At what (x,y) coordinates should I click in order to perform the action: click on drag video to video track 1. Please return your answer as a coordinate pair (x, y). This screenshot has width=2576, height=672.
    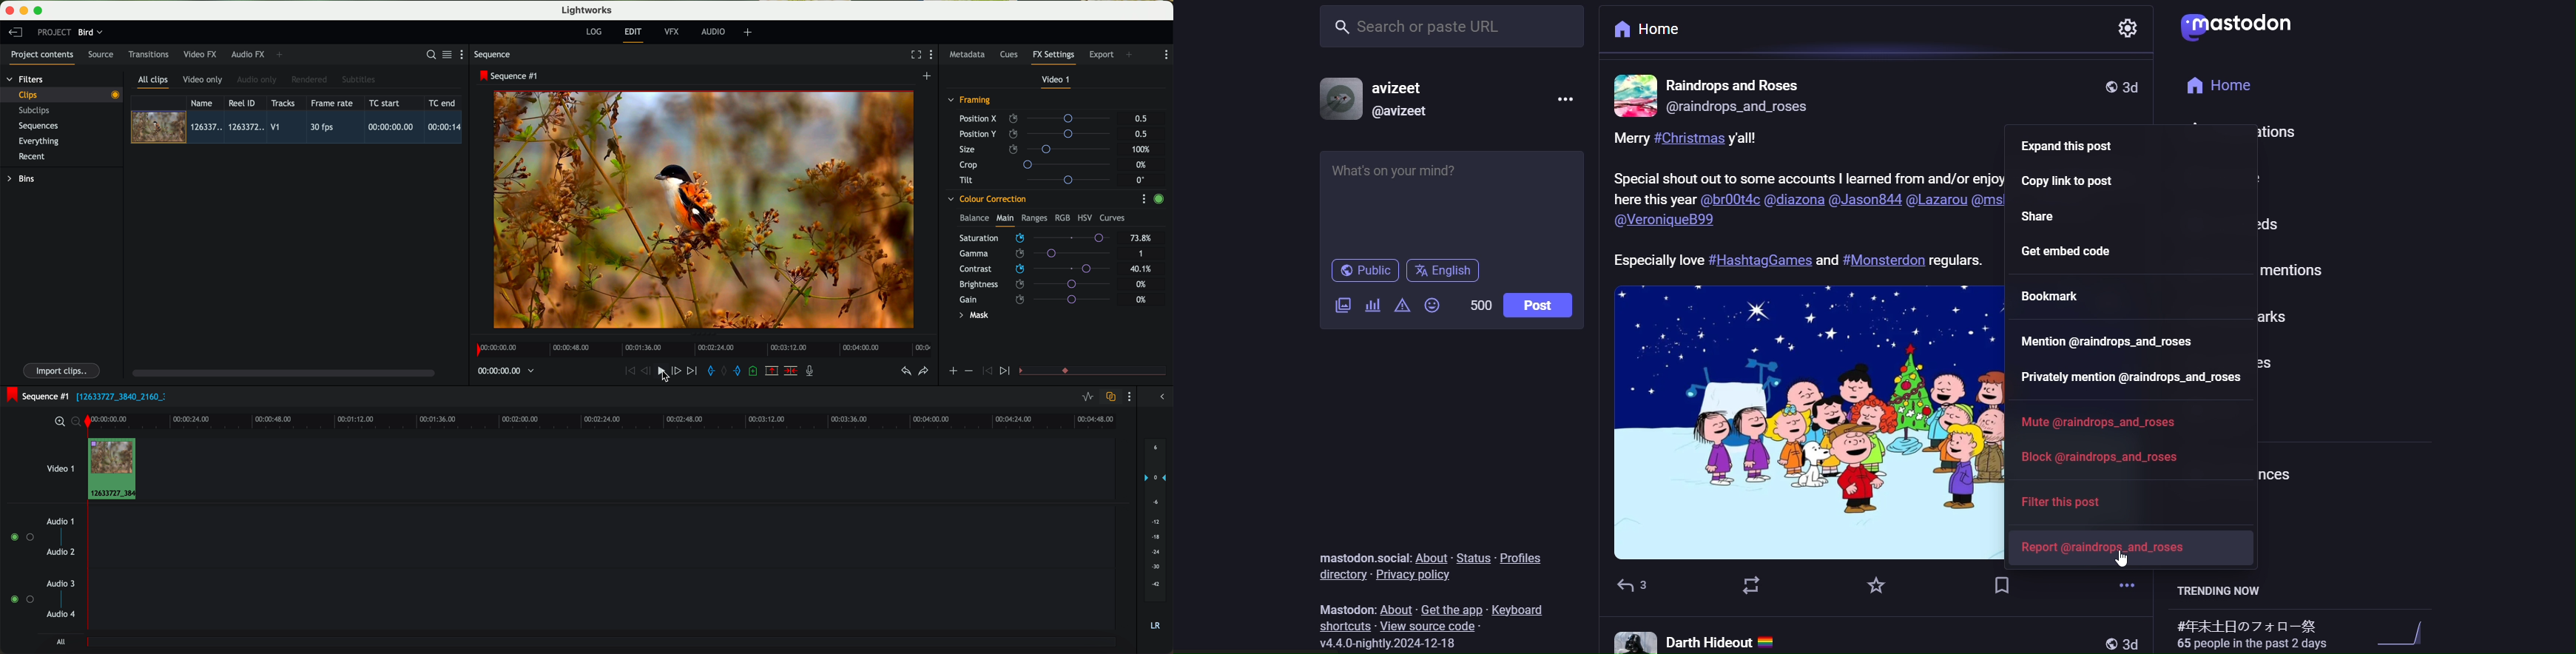
    Looking at the image, I should click on (116, 470).